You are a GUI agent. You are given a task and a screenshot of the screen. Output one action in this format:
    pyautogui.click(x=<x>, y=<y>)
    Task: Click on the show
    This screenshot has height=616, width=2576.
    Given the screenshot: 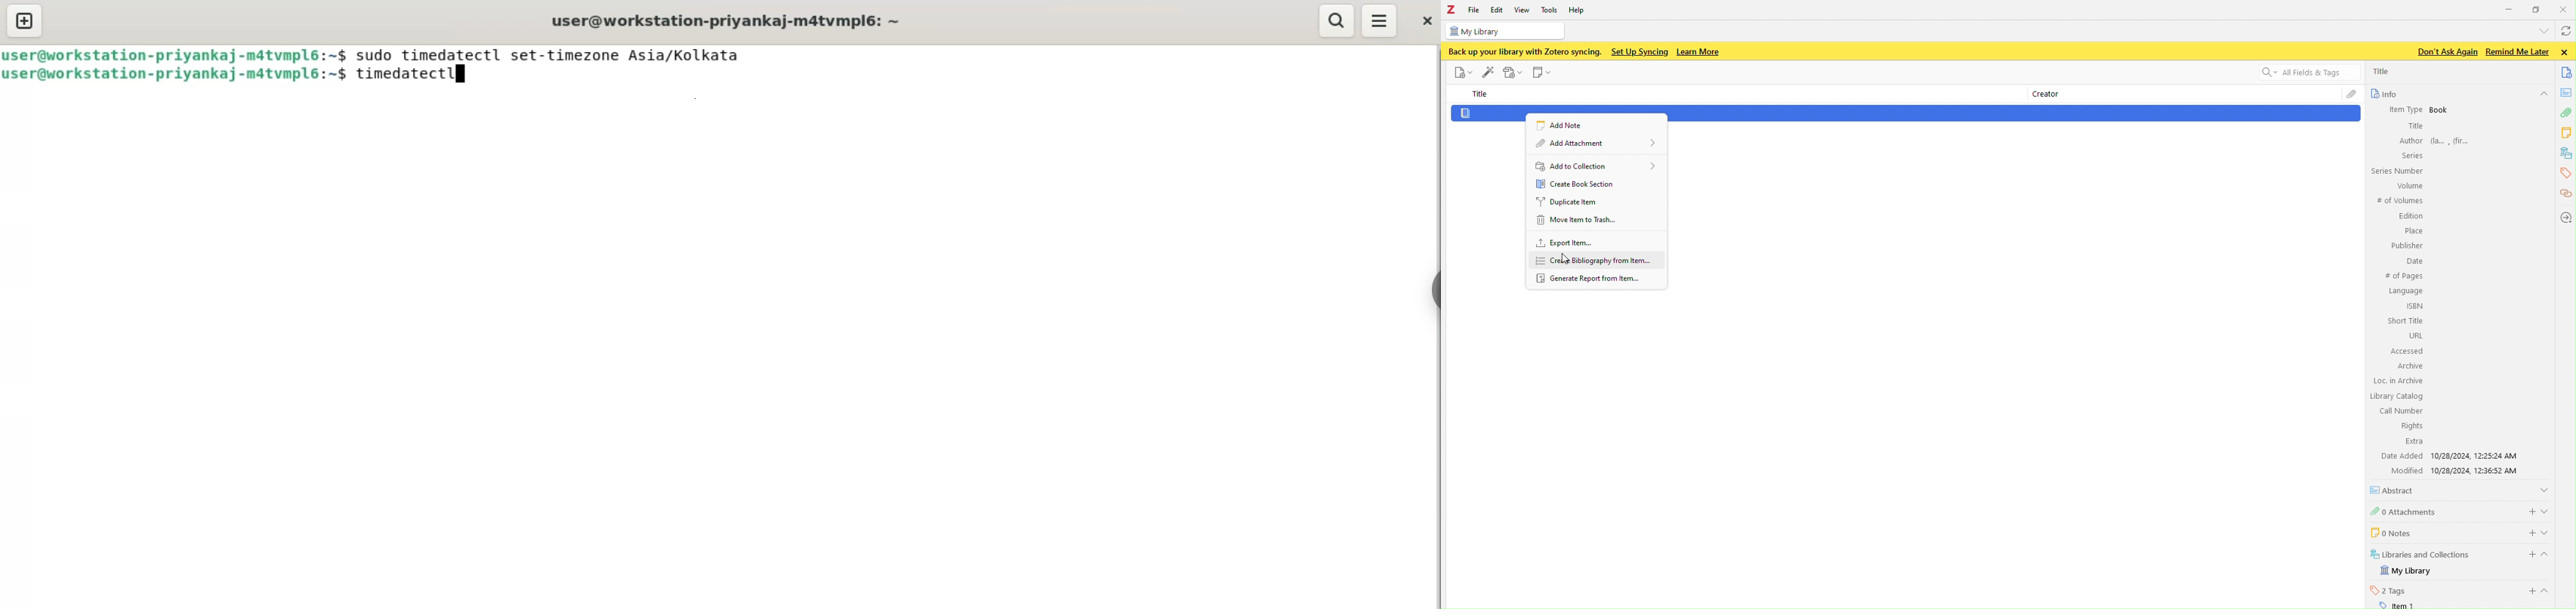 What is the action you would take?
    pyautogui.click(x=2548, y=509)
    